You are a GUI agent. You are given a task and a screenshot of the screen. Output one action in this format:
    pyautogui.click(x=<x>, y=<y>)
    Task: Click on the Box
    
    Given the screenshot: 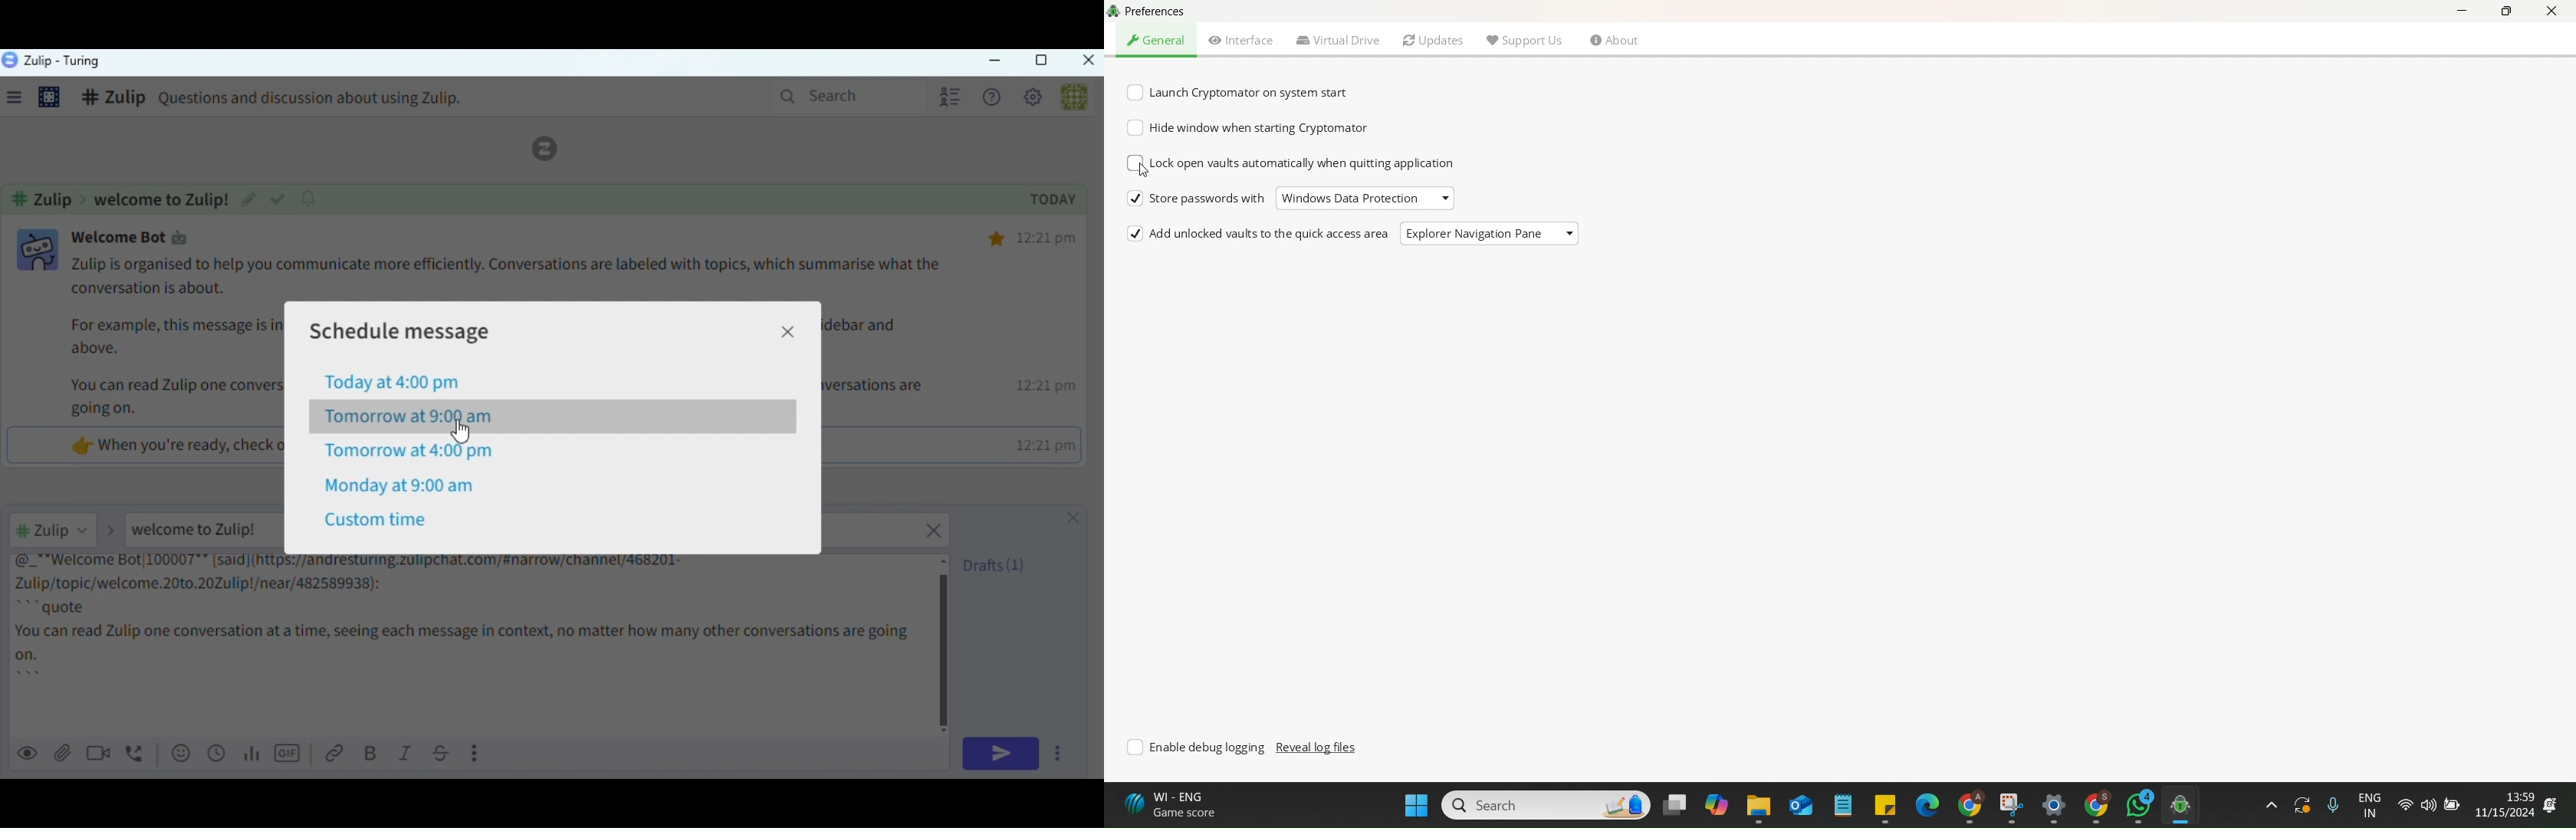 What is the action you would take?
    pyautogui.click(x=1040, y=61)
    